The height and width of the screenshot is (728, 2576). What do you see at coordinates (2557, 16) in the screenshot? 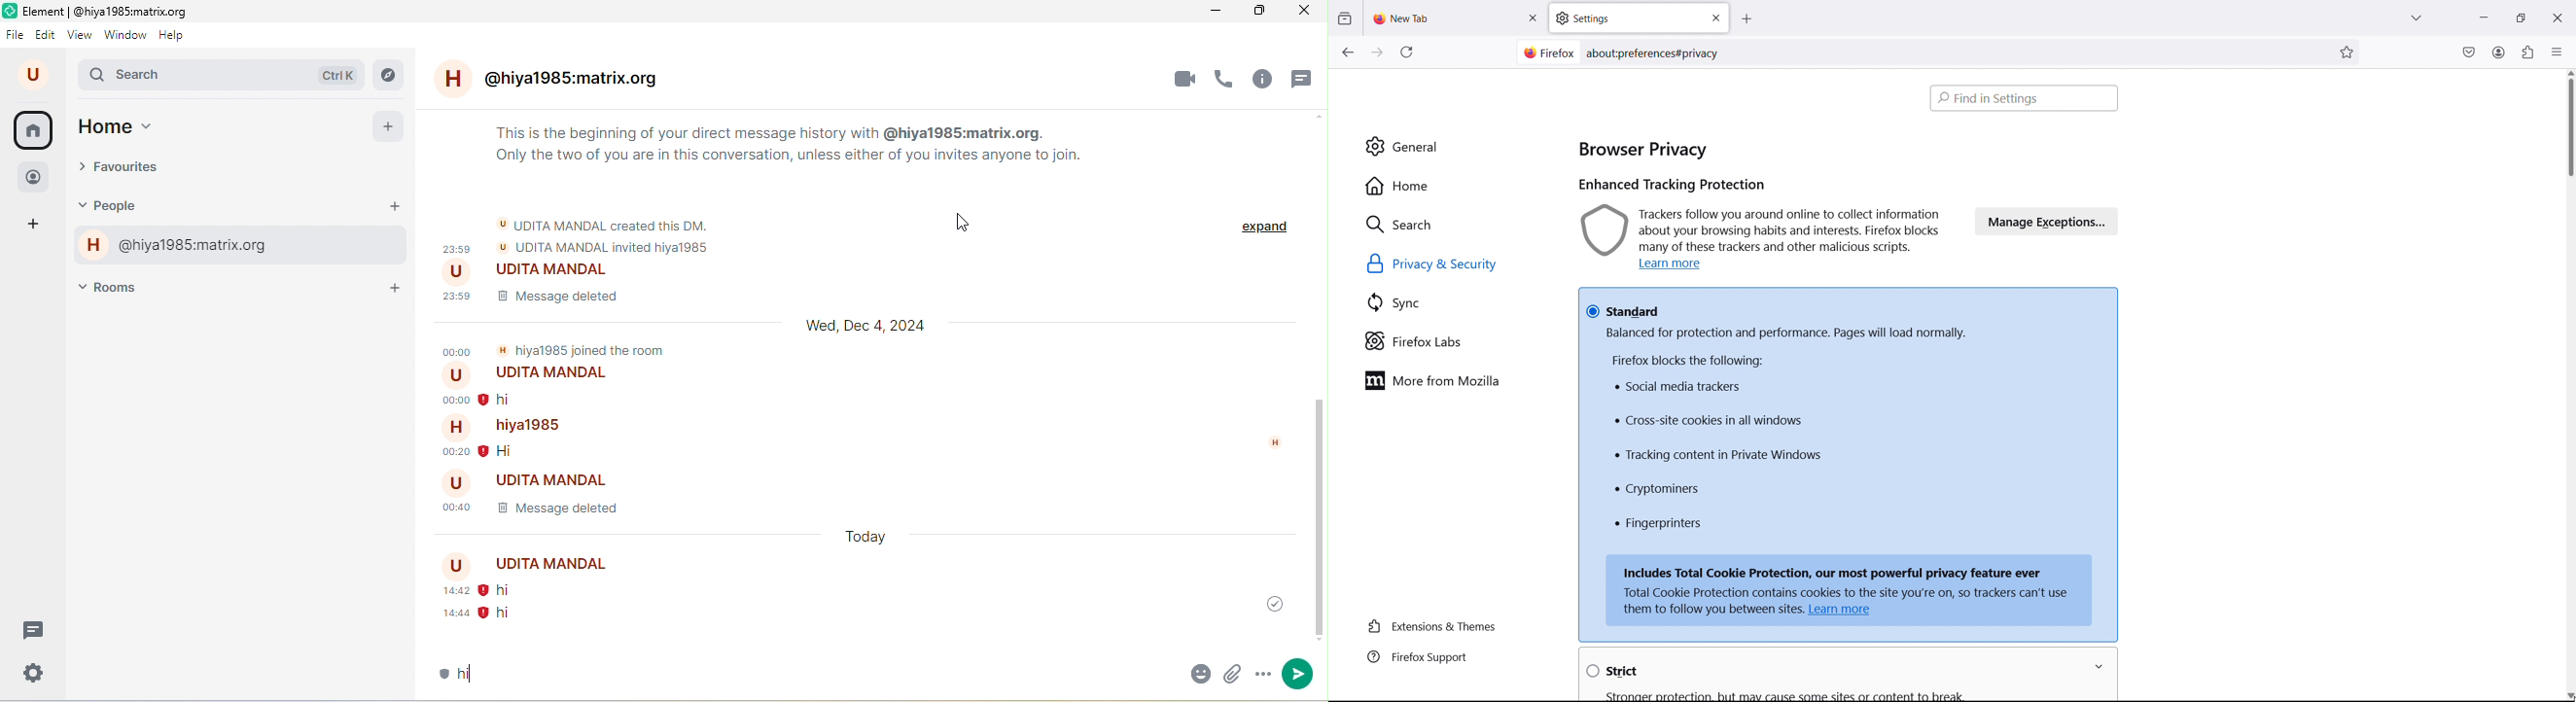
I see `close` at bounding box center [2557, 16].